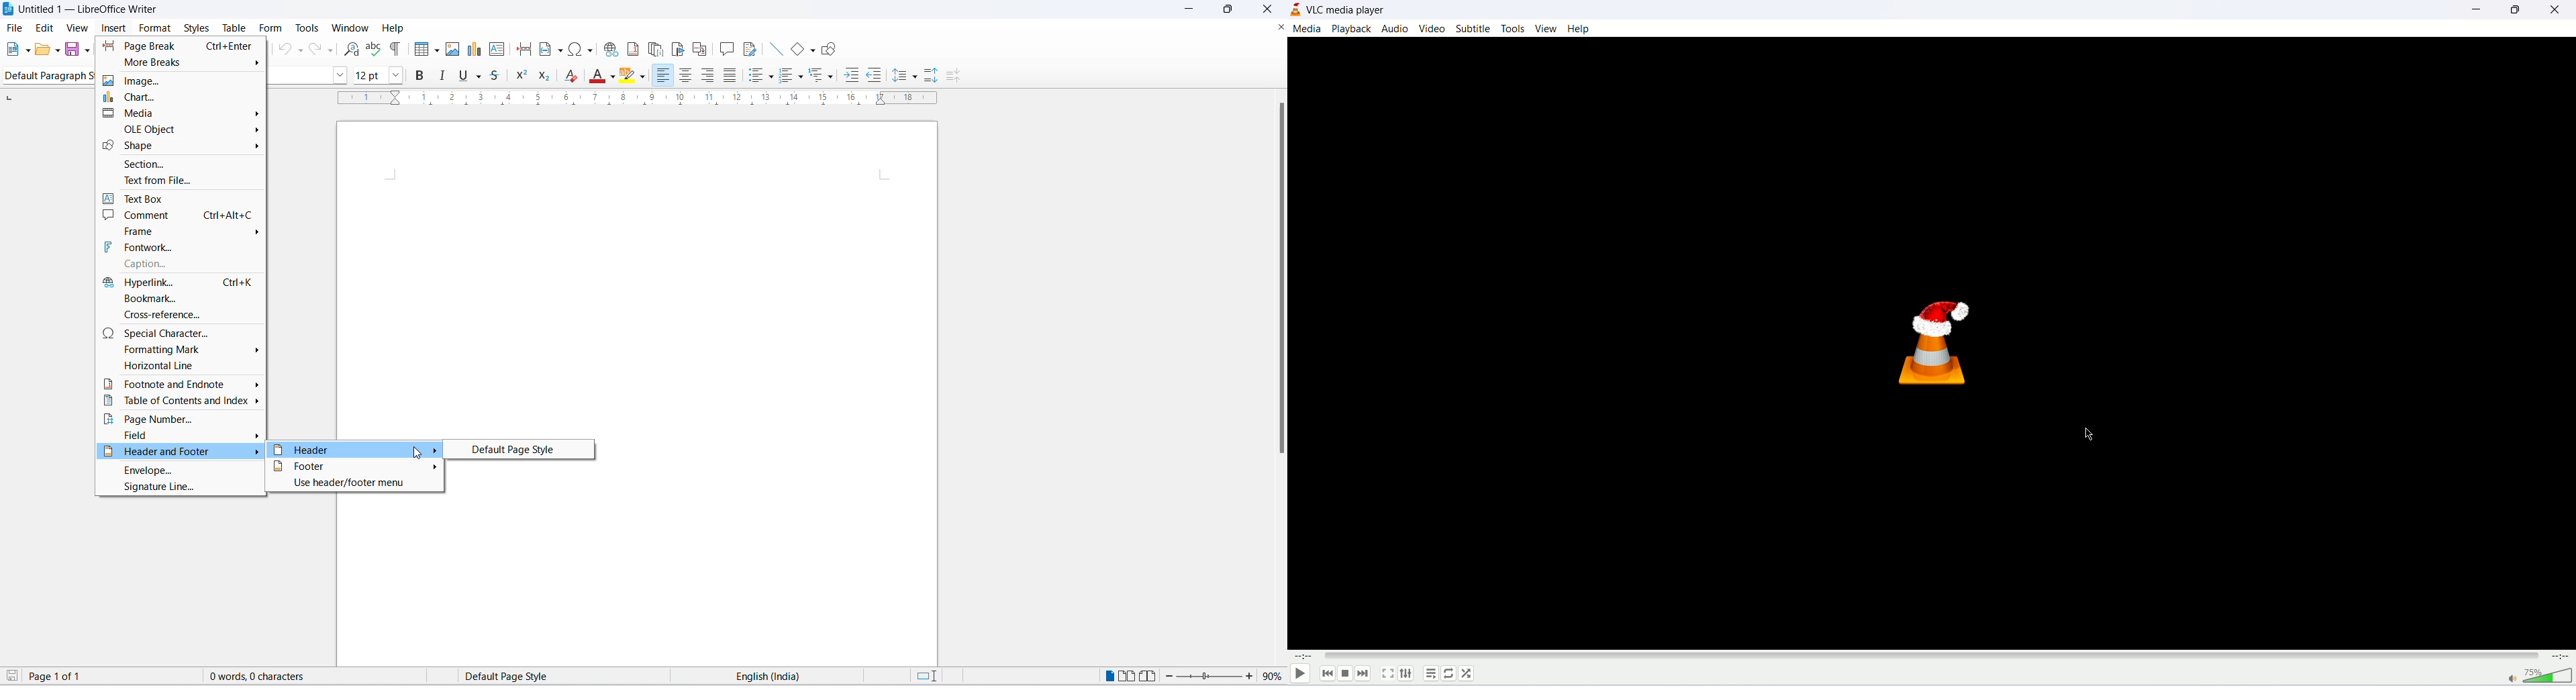 This screenshot has height=700, width=2576. Describe the element at coordinates (644, 104) in the screenshot. I see `scaling` at that location.